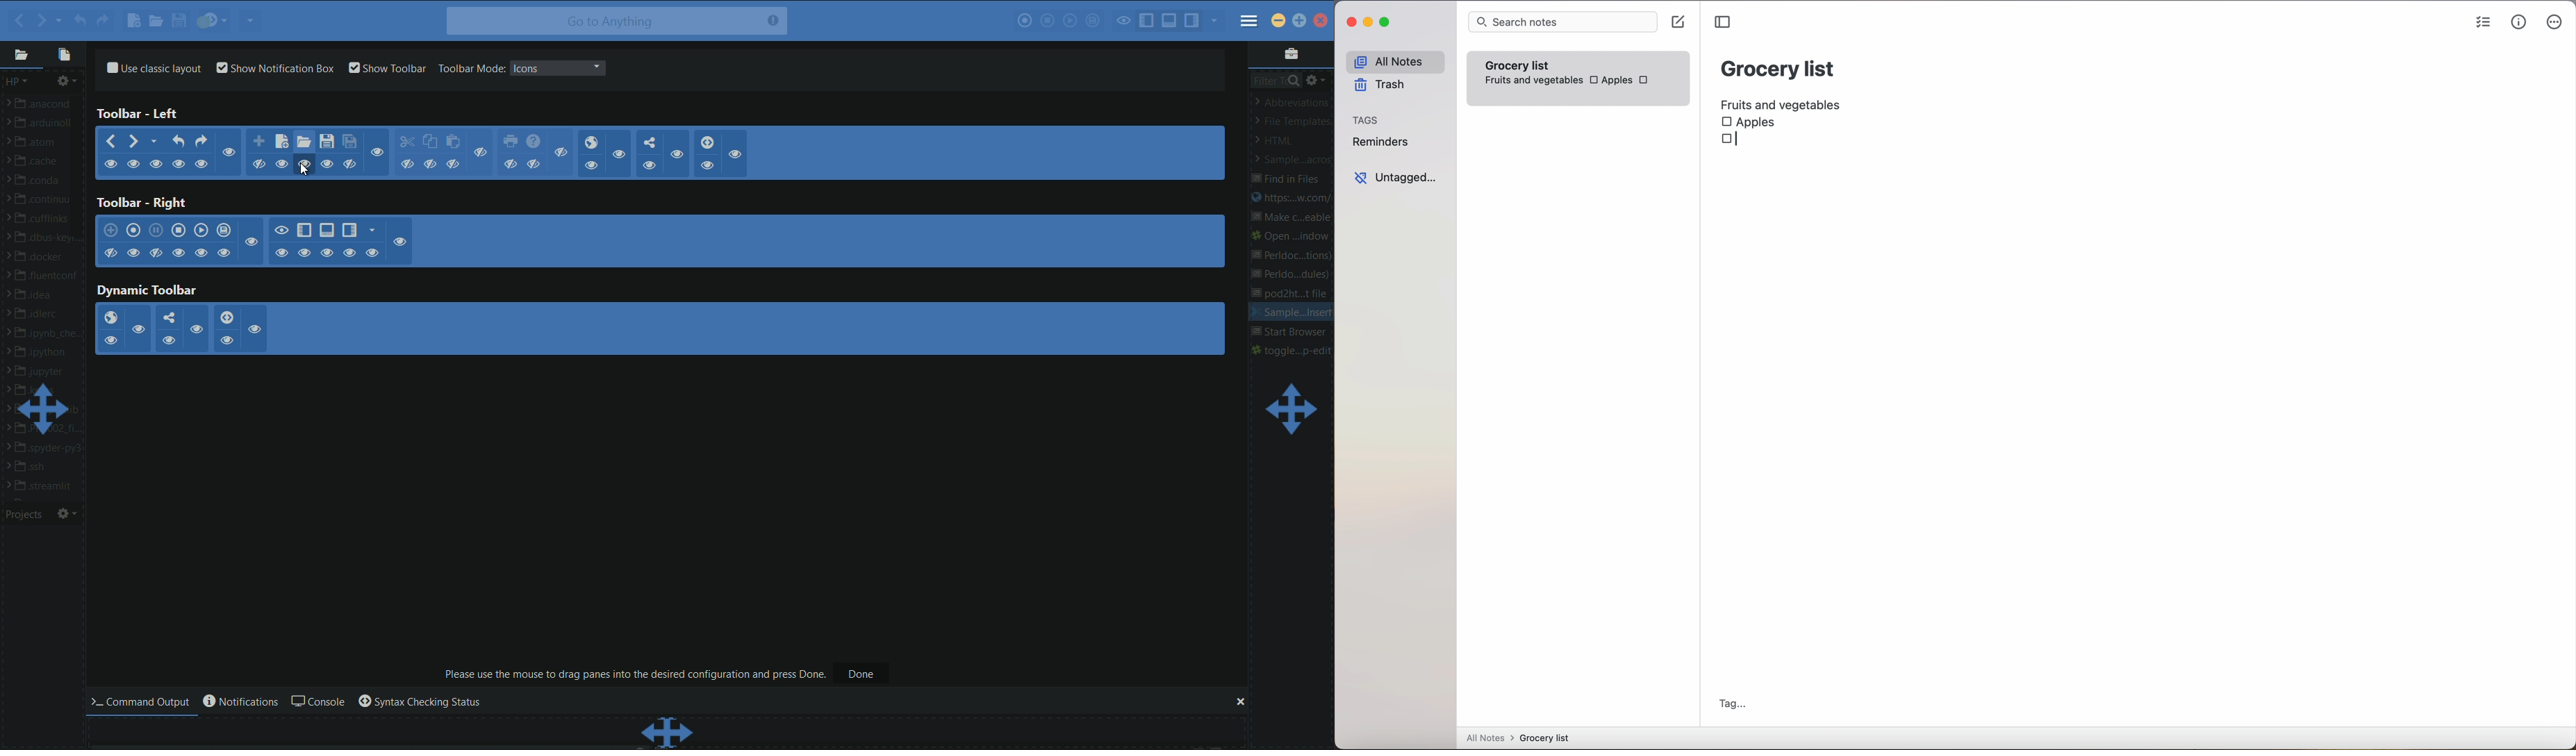 The width and height of the screenshot is (2576, 756). I want to click on sample.... insert, so click(1291, 313).